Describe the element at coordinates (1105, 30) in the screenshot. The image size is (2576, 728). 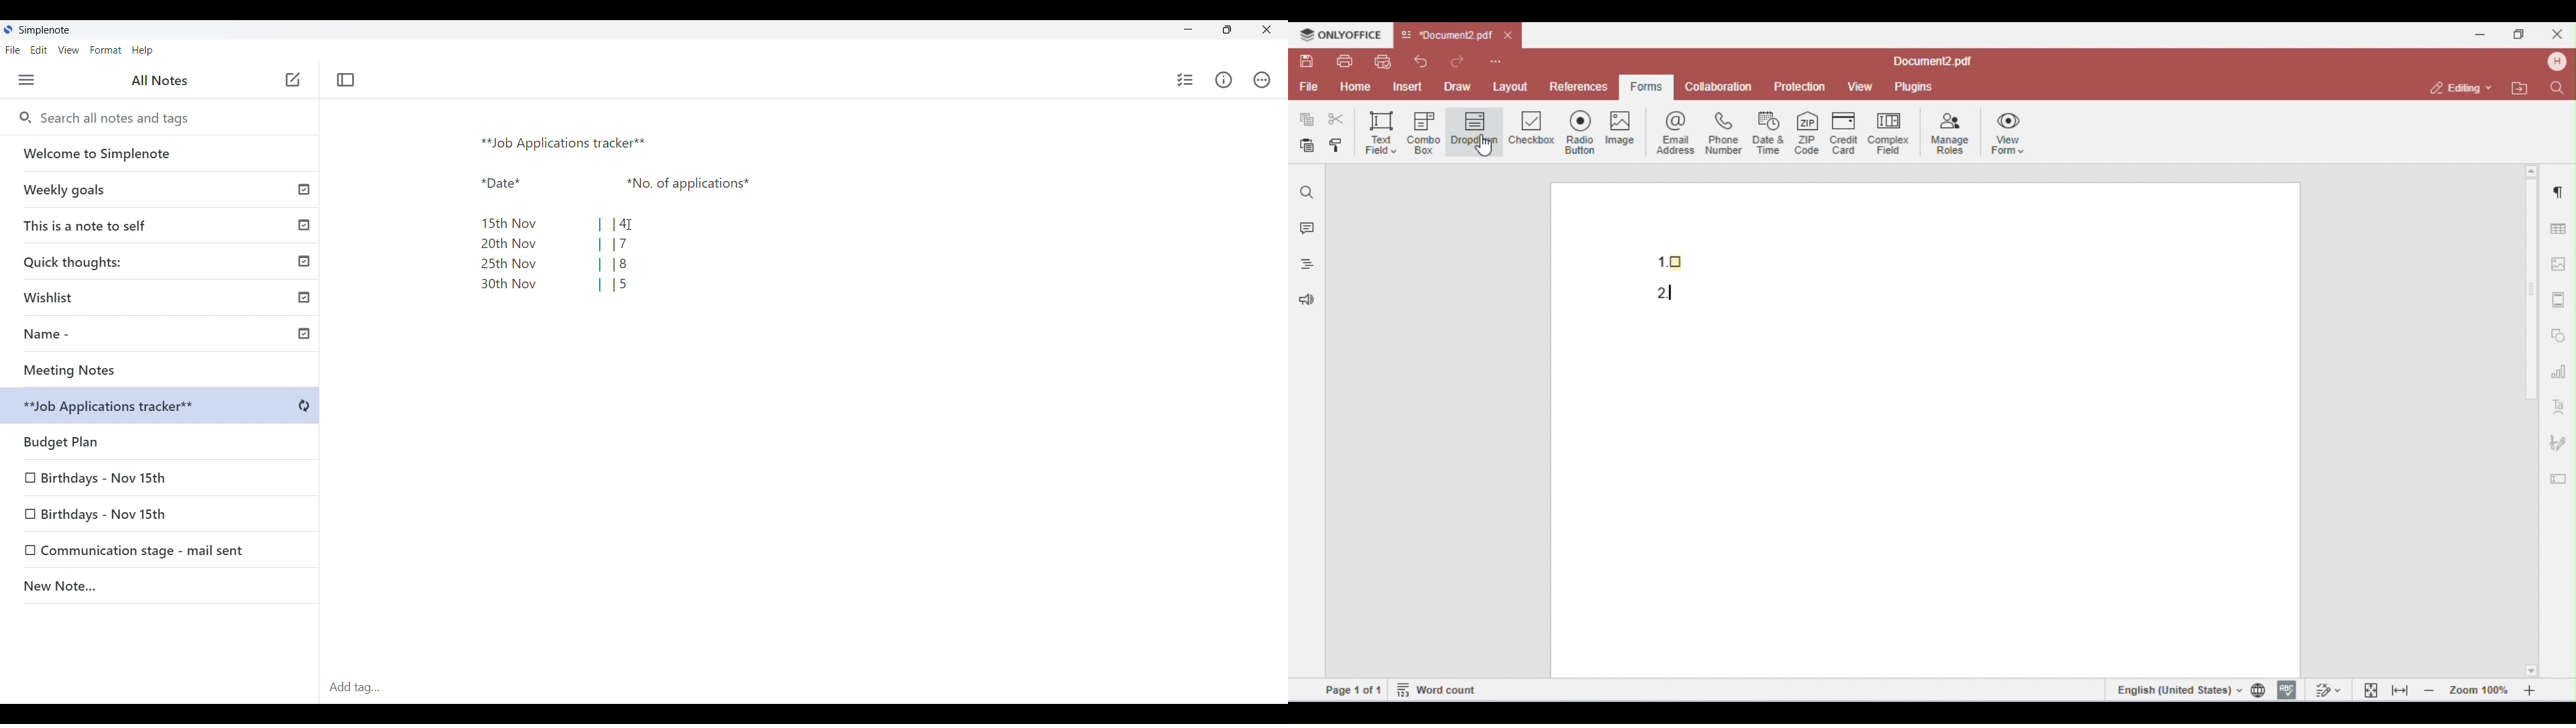
I see `Close interface` at that location.